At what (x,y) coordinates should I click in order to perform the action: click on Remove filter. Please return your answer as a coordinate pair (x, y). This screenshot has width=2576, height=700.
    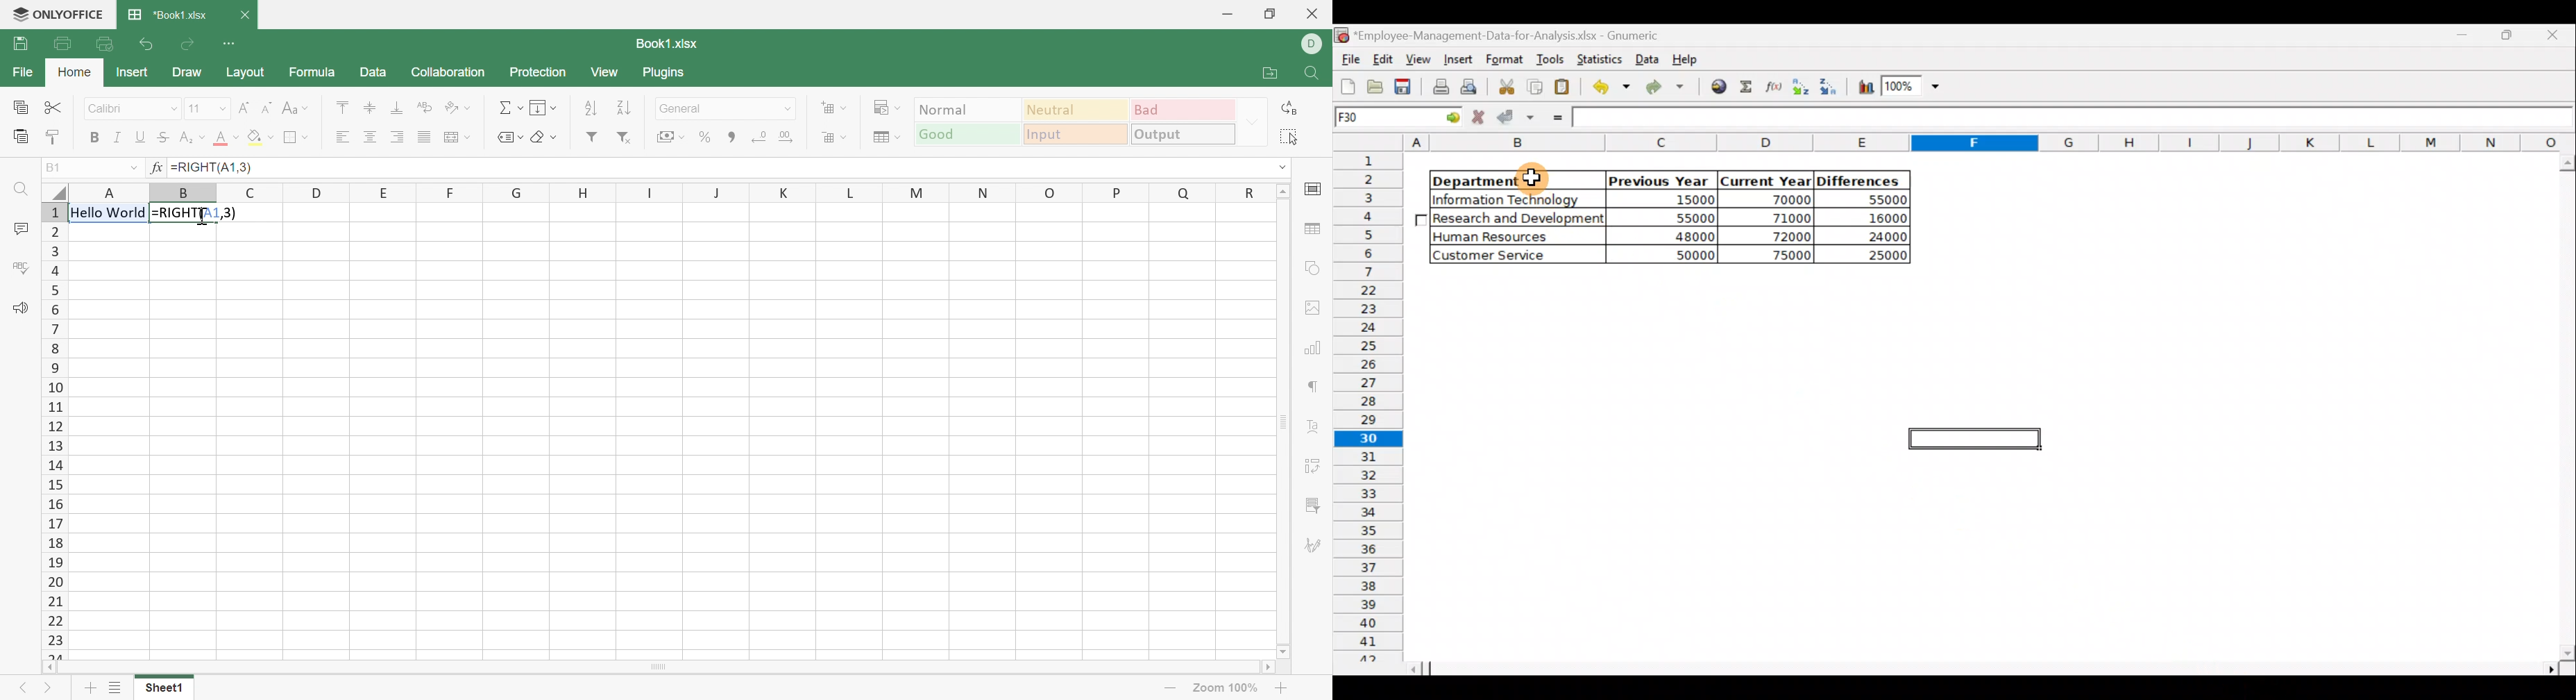
    Looking at the image, I should click on (623, 137).